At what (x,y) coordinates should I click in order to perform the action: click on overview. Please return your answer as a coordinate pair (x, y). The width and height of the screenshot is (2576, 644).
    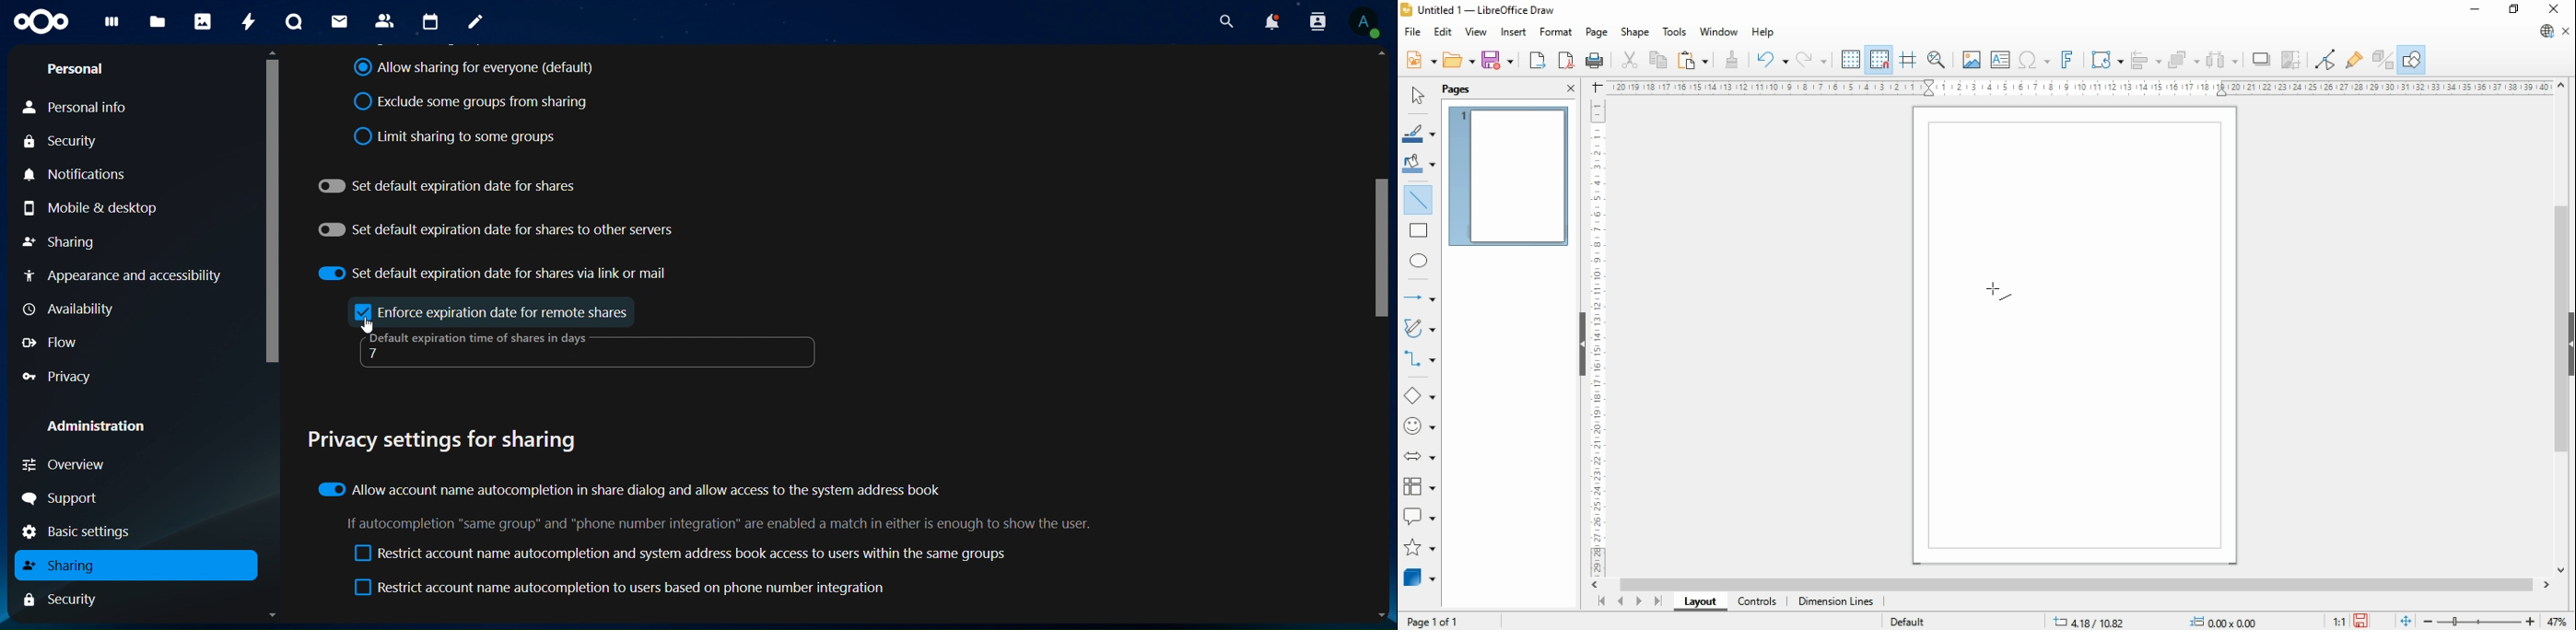
    Looking at the image, I should click on (65, 466).